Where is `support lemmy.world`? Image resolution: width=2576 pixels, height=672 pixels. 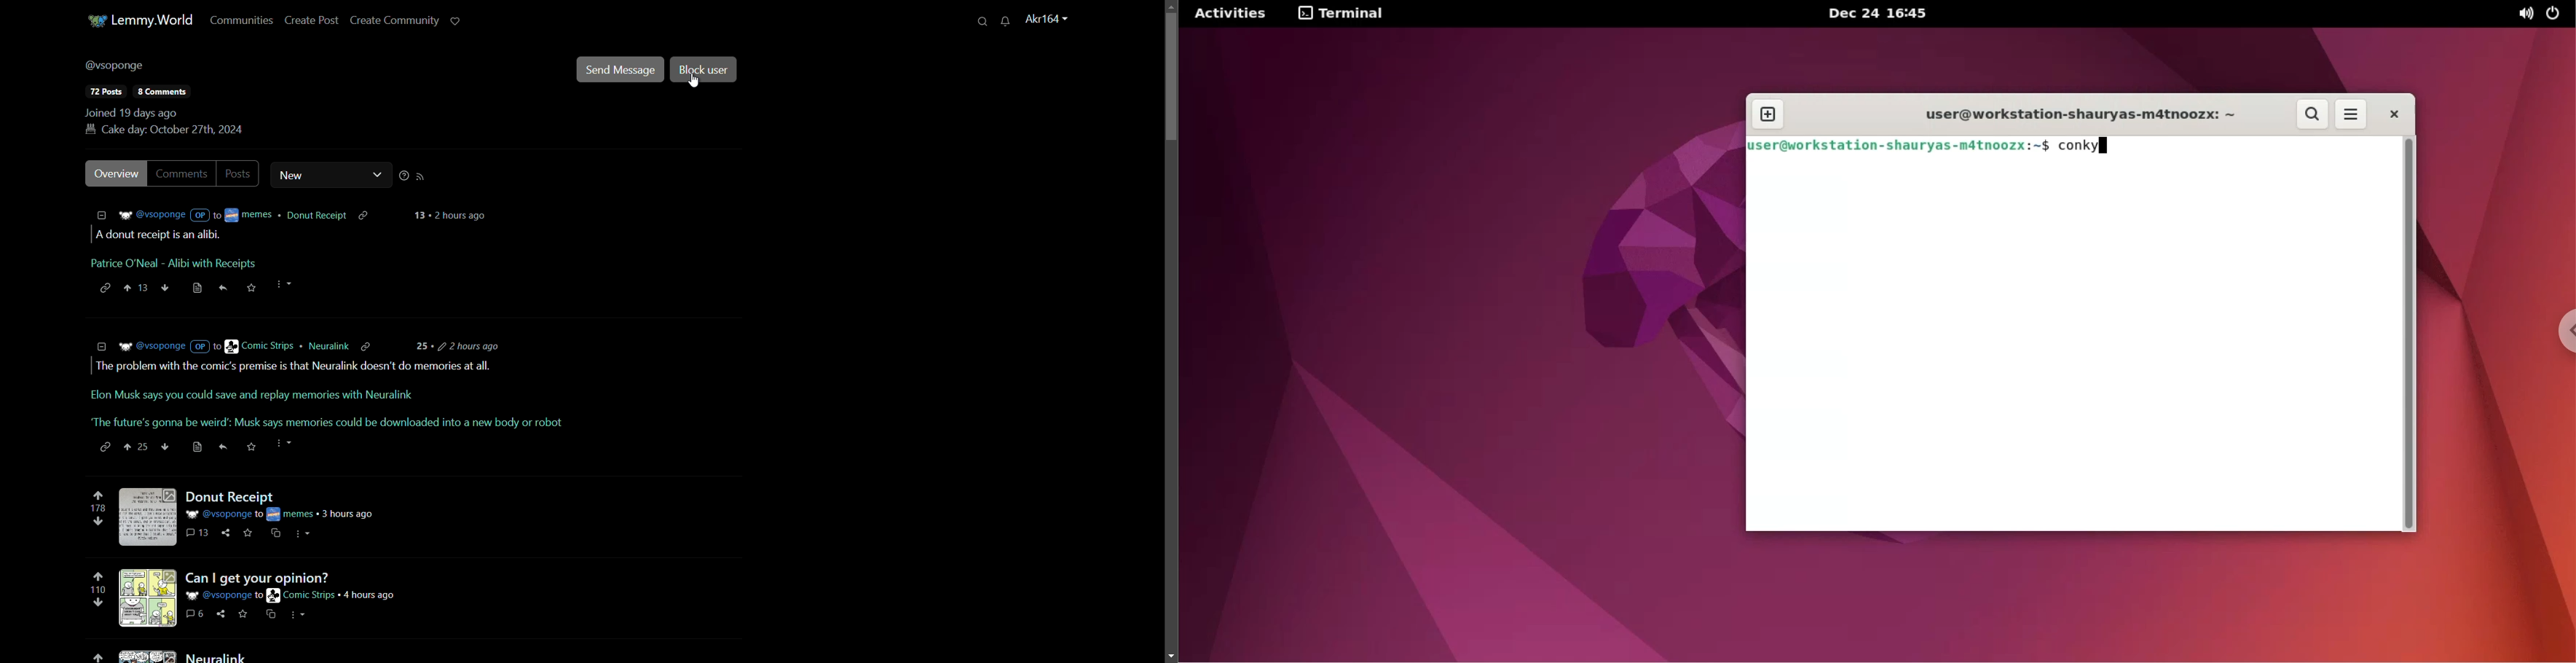 support lemmy.world is located at coordinates (455, 21).